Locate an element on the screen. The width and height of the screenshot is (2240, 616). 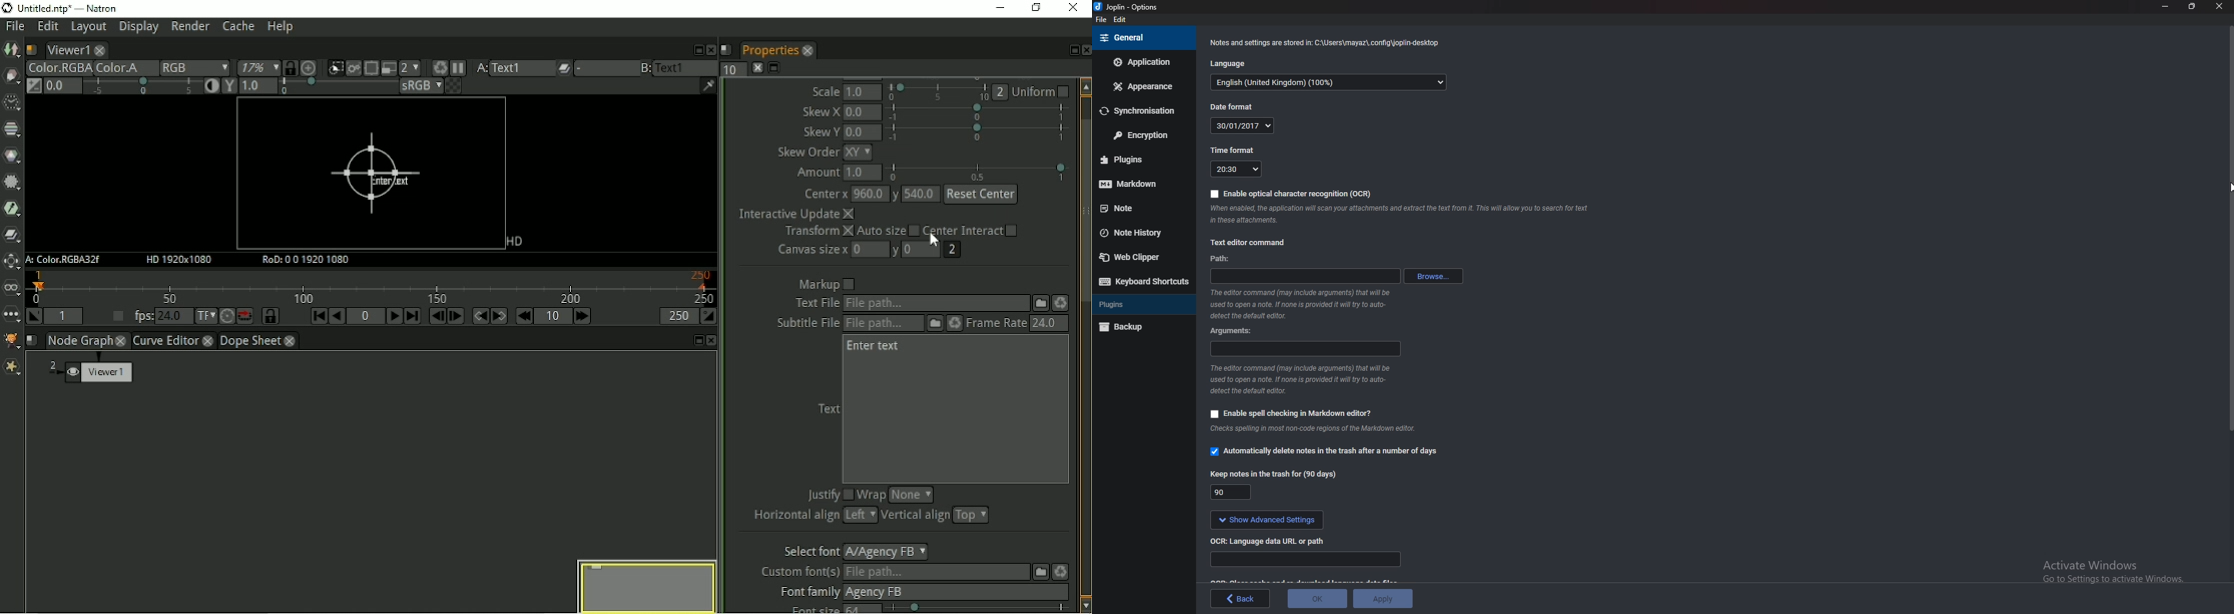
Markdown is located at coordinates (1137, 183).